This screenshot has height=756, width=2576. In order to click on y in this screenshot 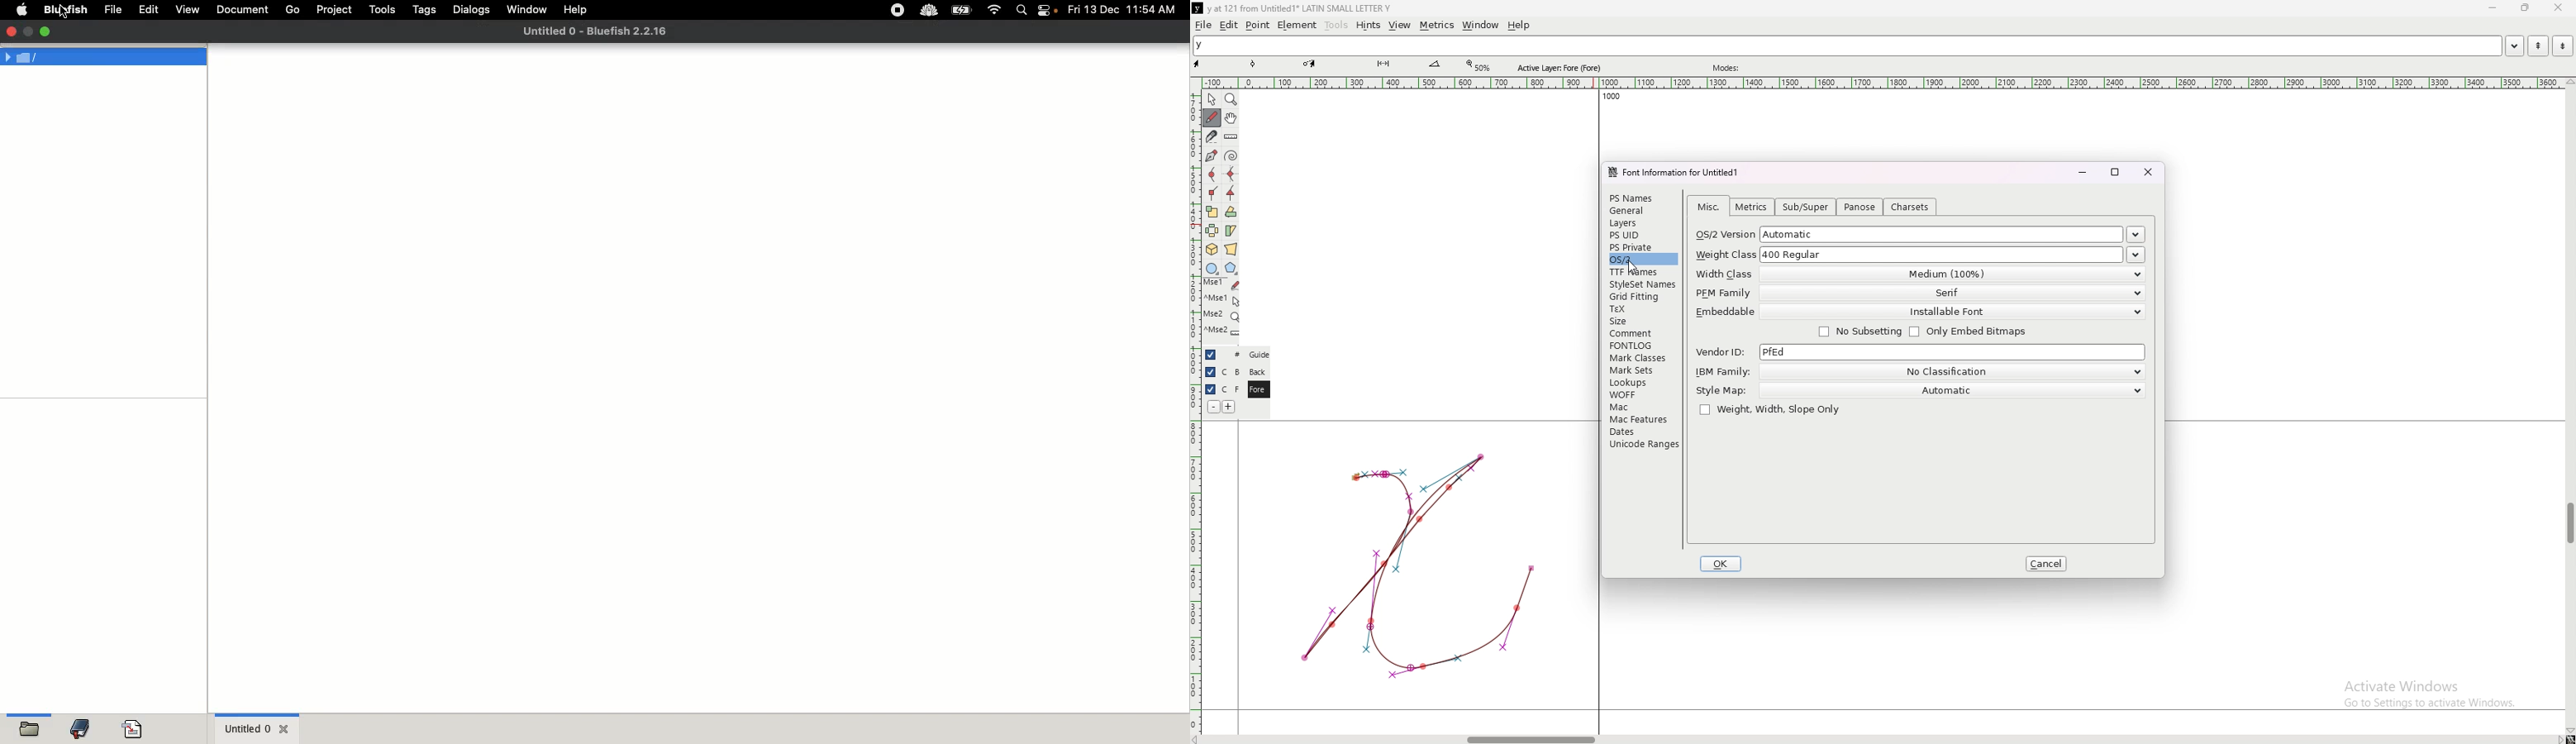, I will do `click(1847, 46)`.